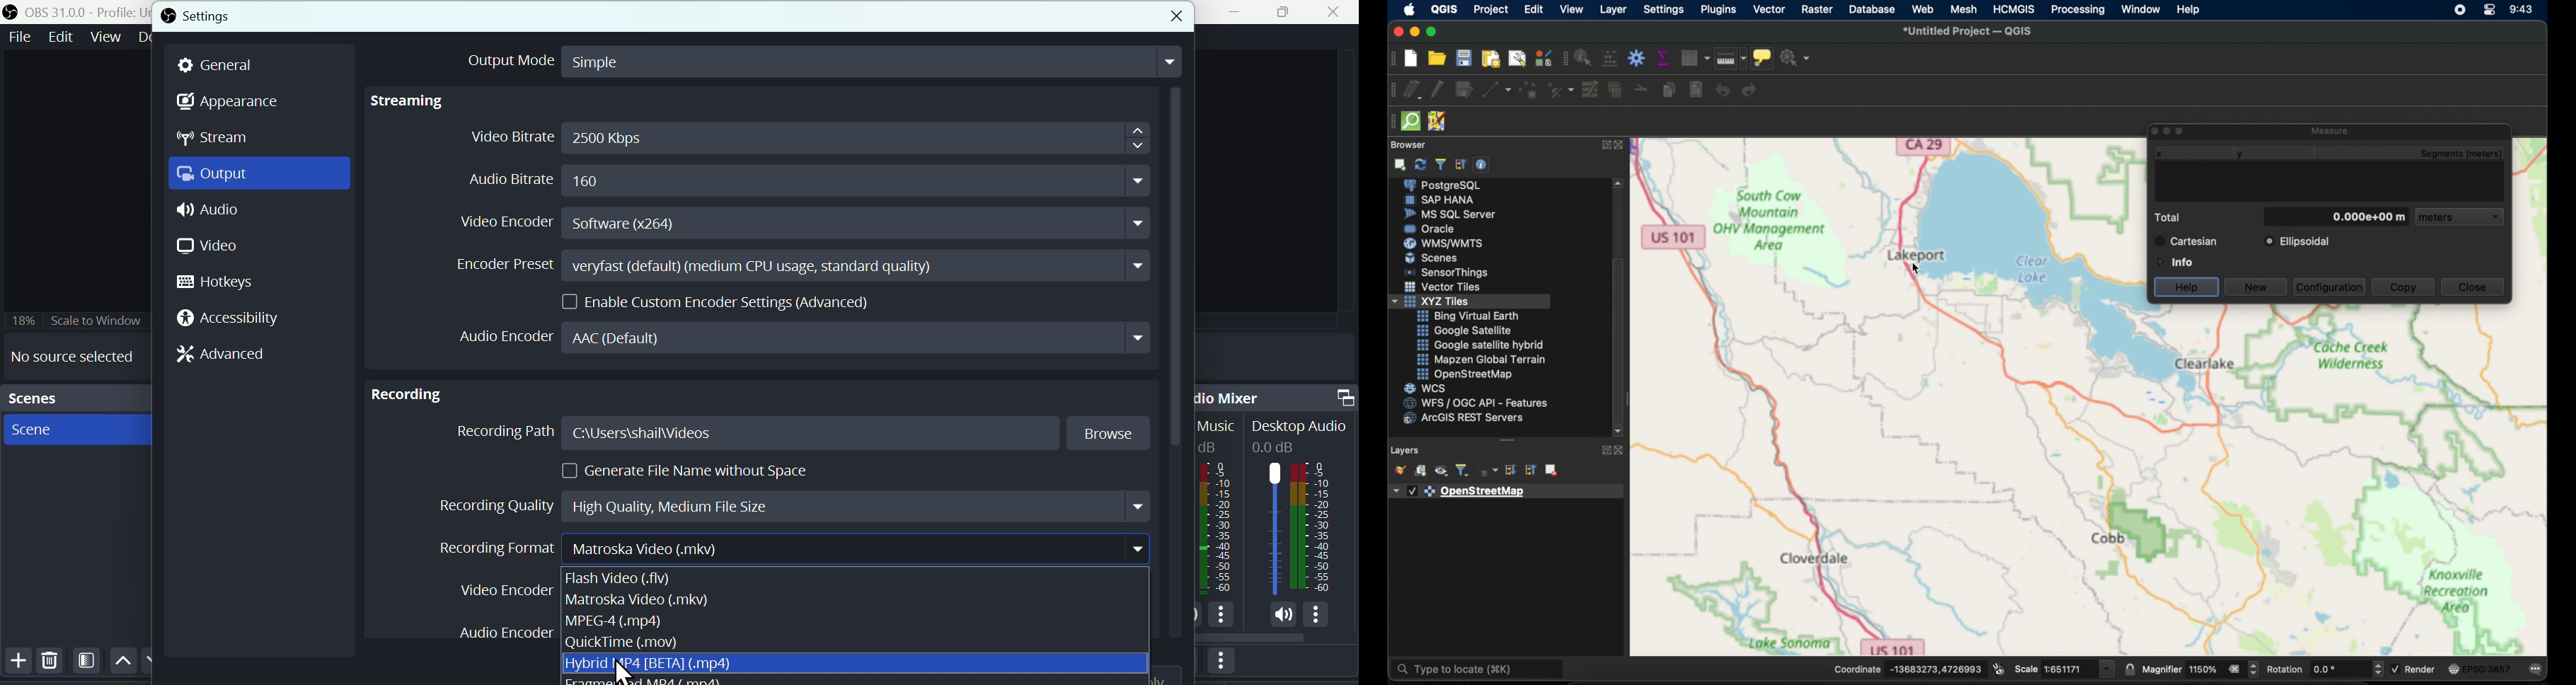 This screenshot has width=2576, height=700. What do you see at coordinates (1730, 58) in the screenshot?
I see `measure line` at bounding box center [1730, 58].